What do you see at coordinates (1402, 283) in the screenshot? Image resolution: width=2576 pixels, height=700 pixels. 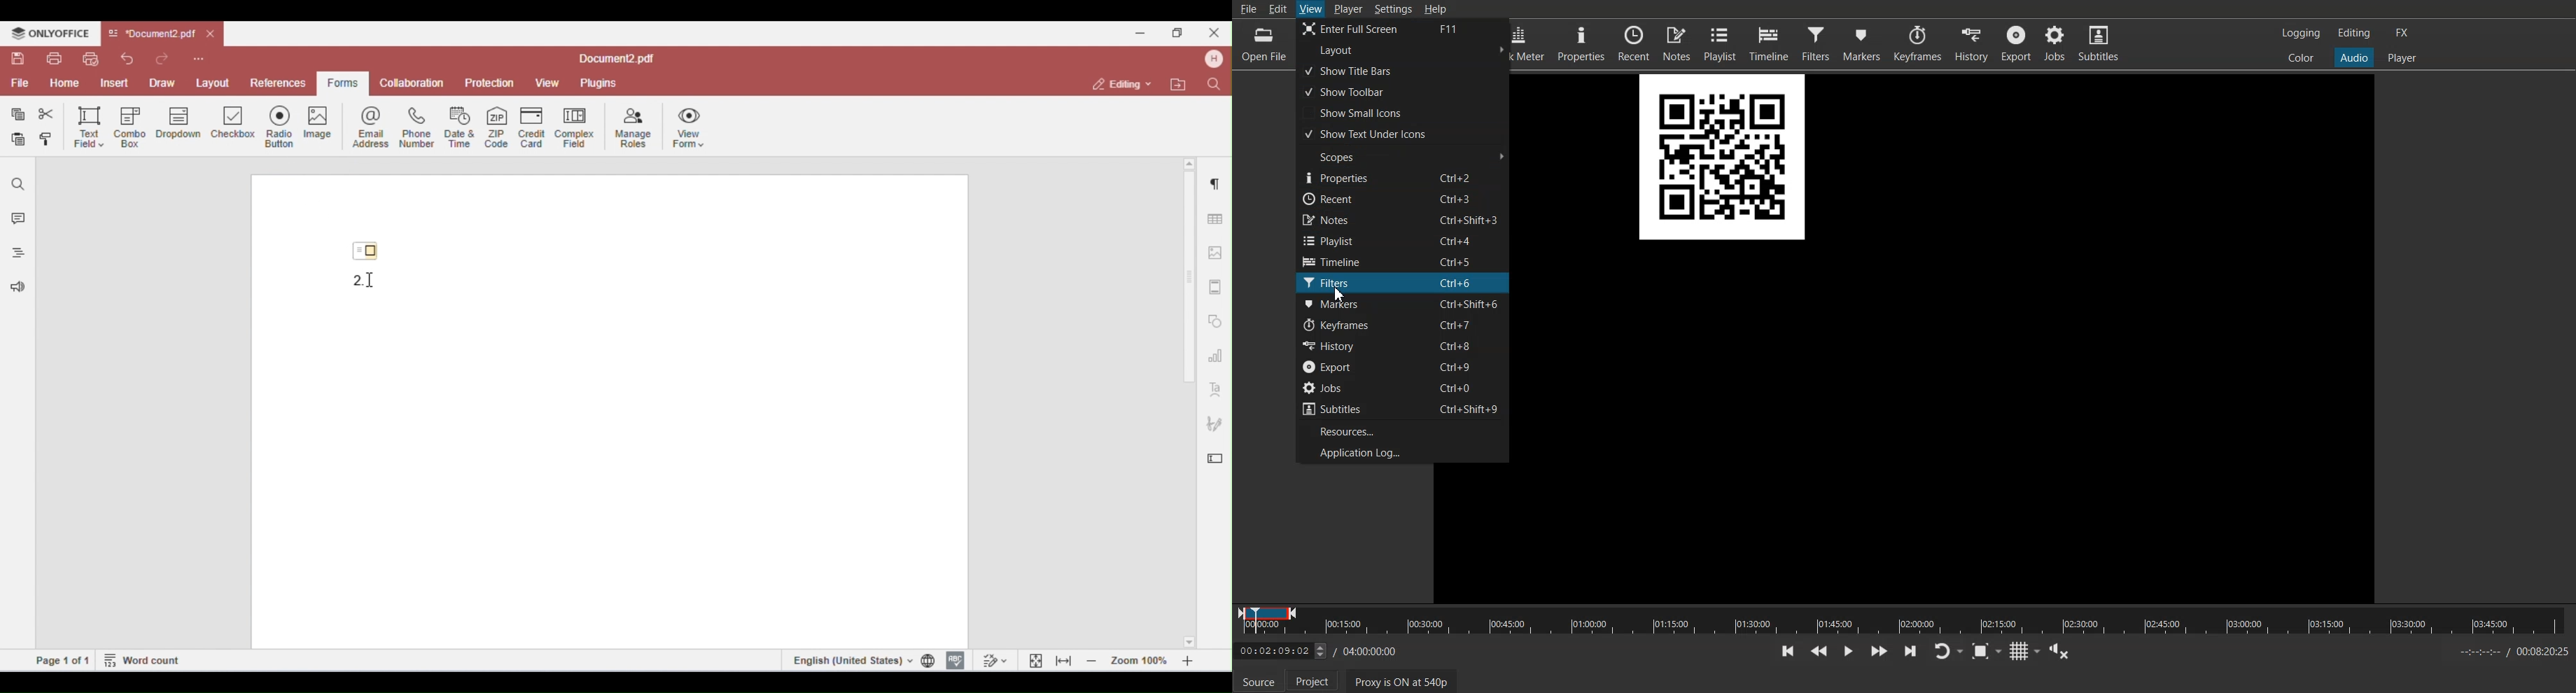 I see `Filters` at bounding box center [1402, 283].